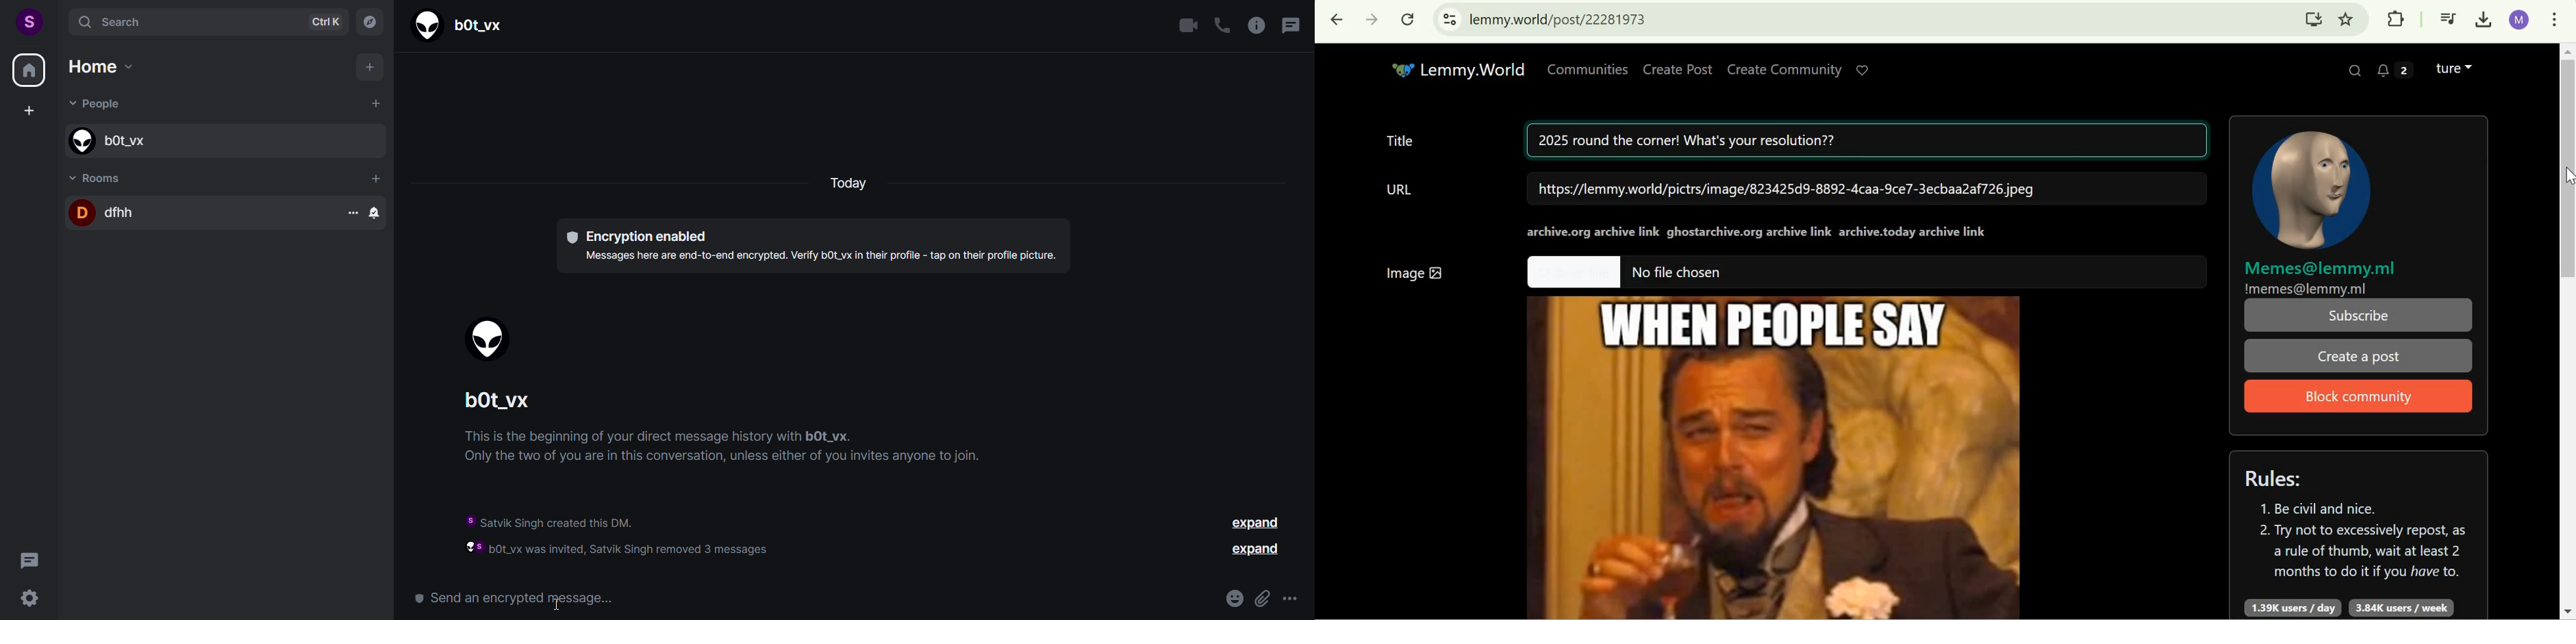 The width and height of the screenshot is (2576, 644). What do you see at coordinates (2363, 552) in the screenshot?
I see `2. Try not to excessively repost, as
a rule of thumb, wait at least 2
months to do it if you have to.` at bounding box center [2363, 552].